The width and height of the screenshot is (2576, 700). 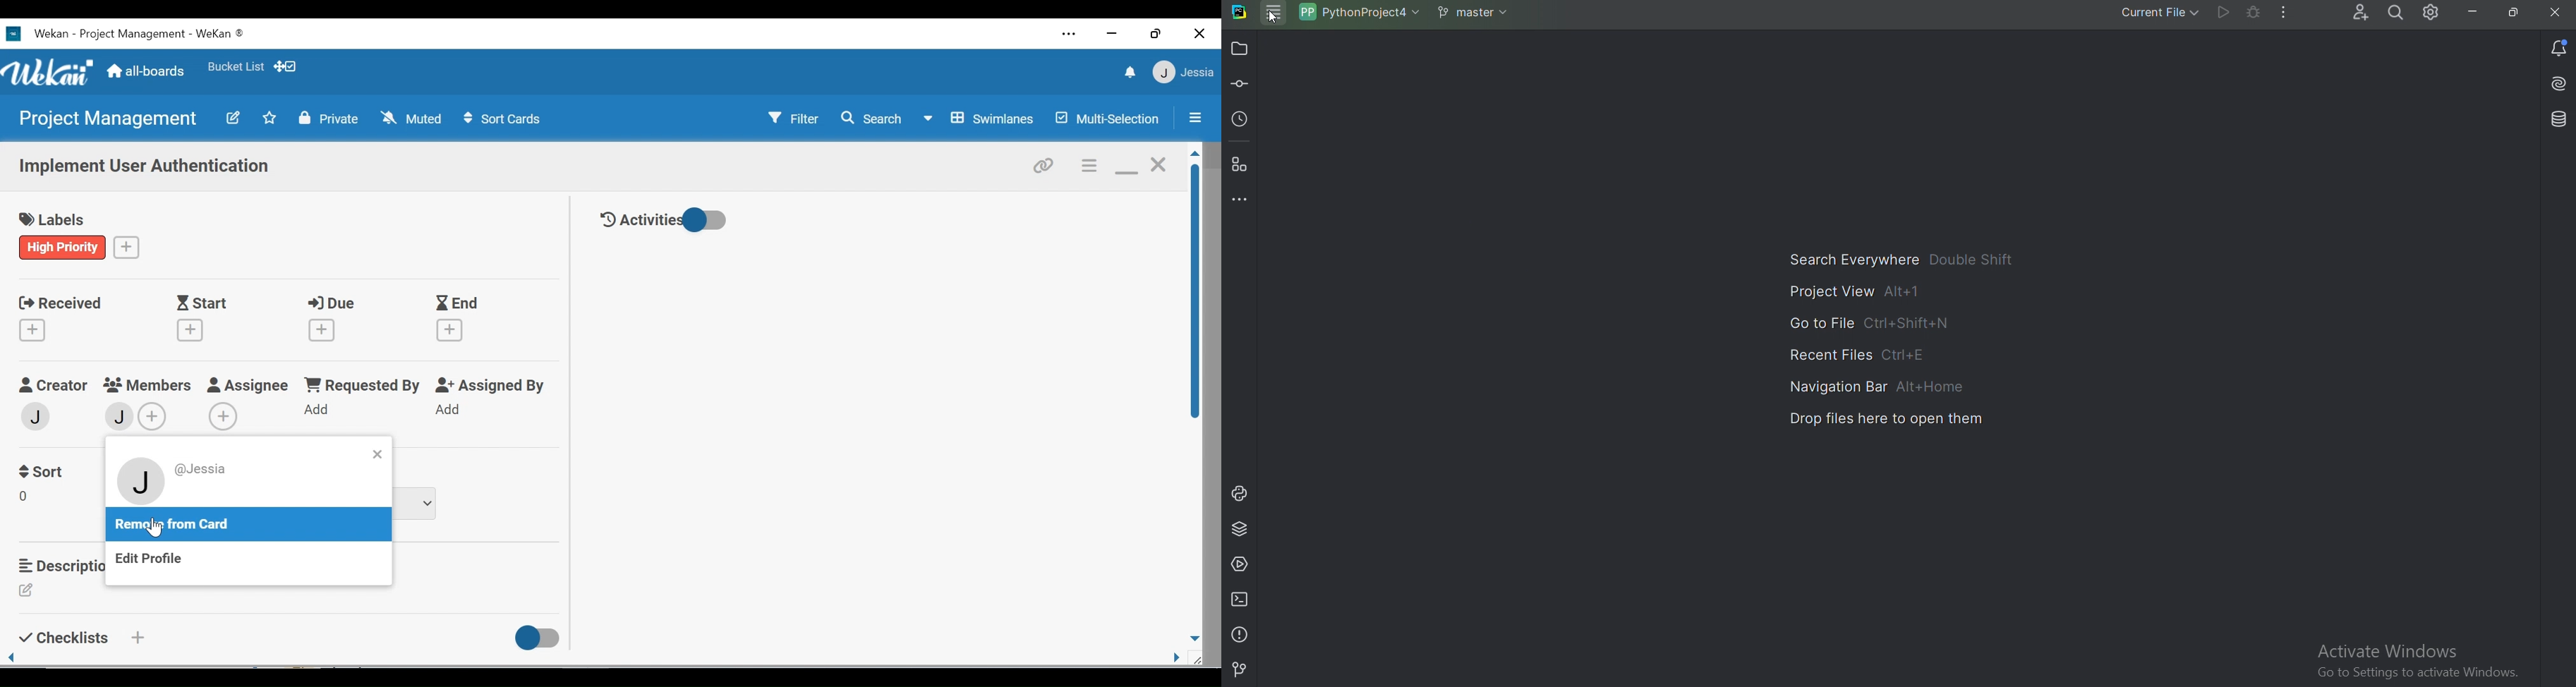 What do you see at coordinates (491, 385) in the screenshot?
I see `Assigned By` at bounding box center [491, 385].